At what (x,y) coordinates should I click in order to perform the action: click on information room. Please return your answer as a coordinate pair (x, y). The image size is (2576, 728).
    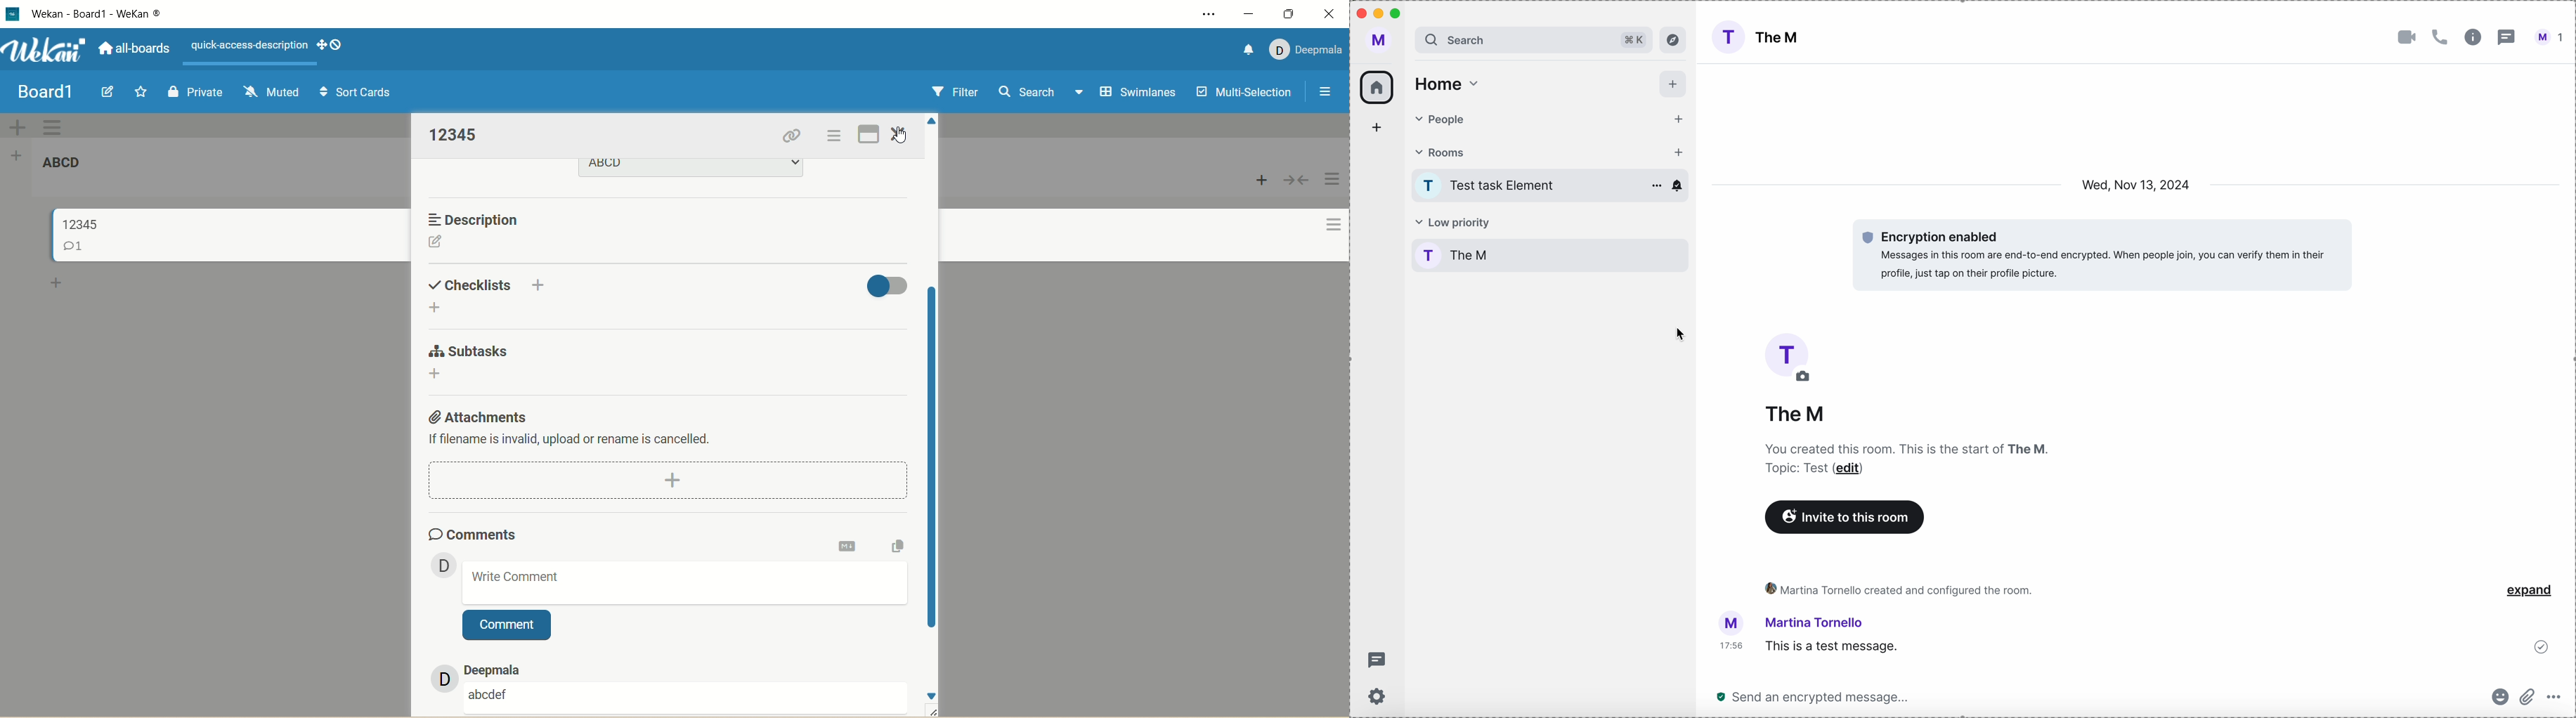
    Looking at the image, I should click on (2474, 38).